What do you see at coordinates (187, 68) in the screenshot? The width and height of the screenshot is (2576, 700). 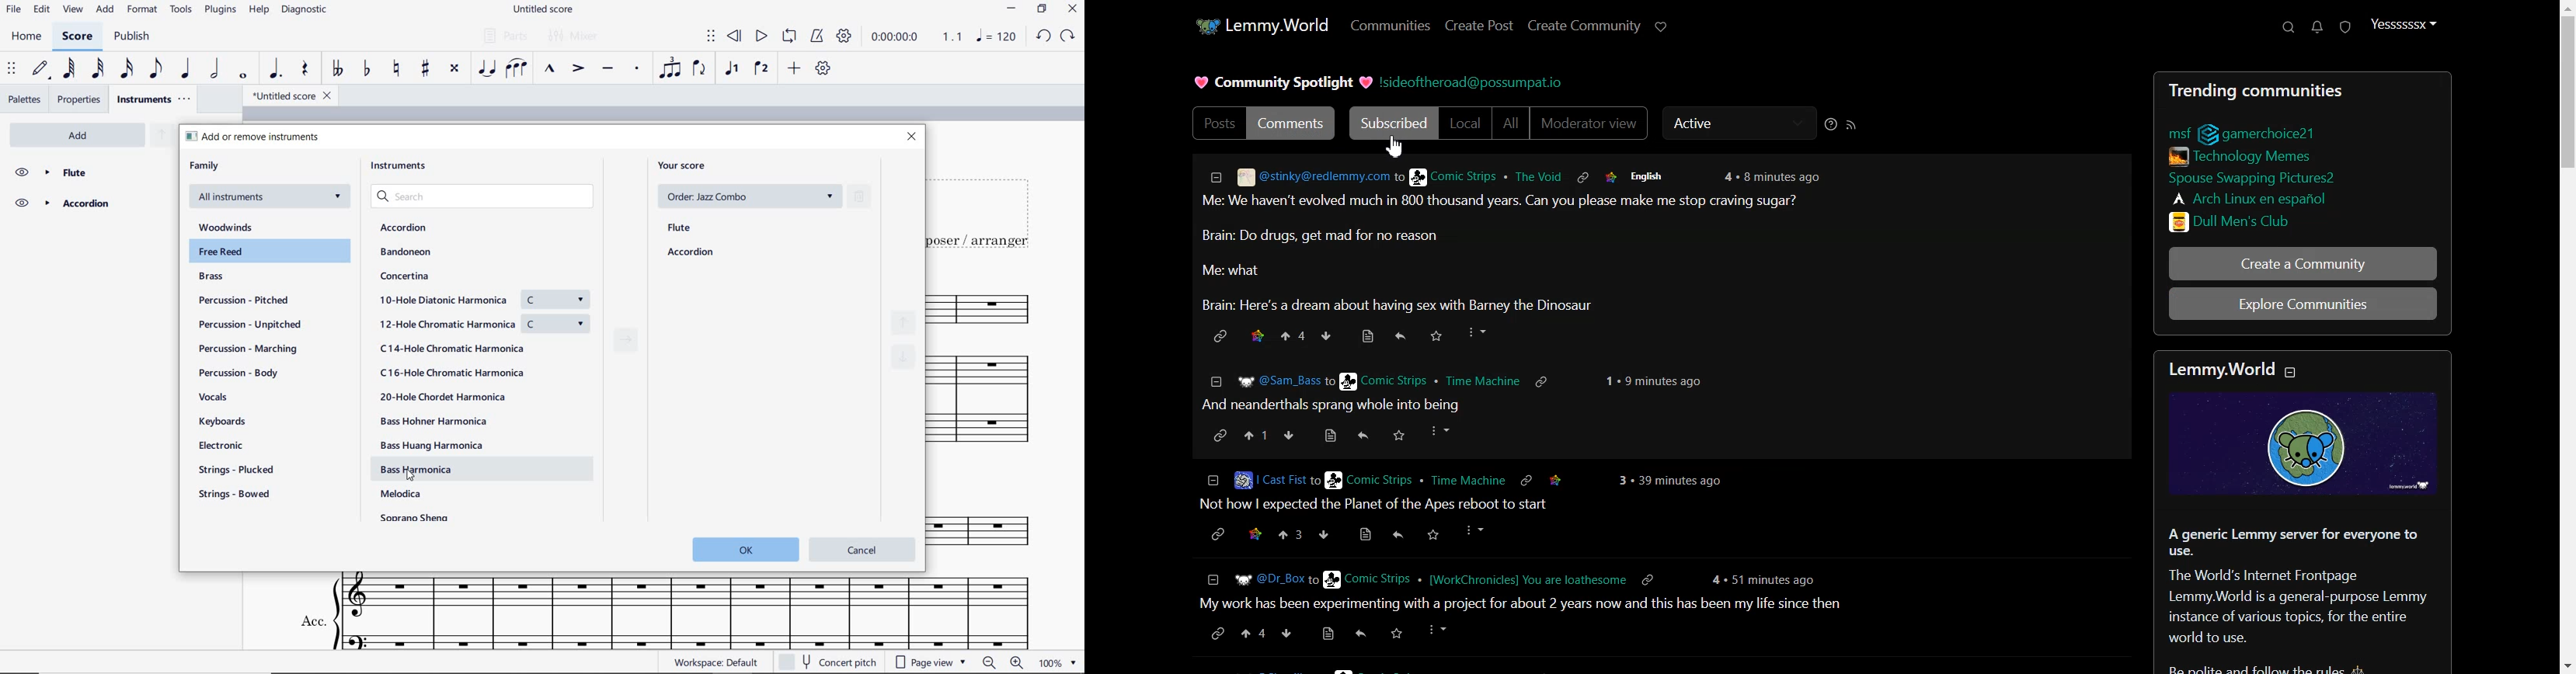 I see `quarter note` at bounding box center [187, 68].